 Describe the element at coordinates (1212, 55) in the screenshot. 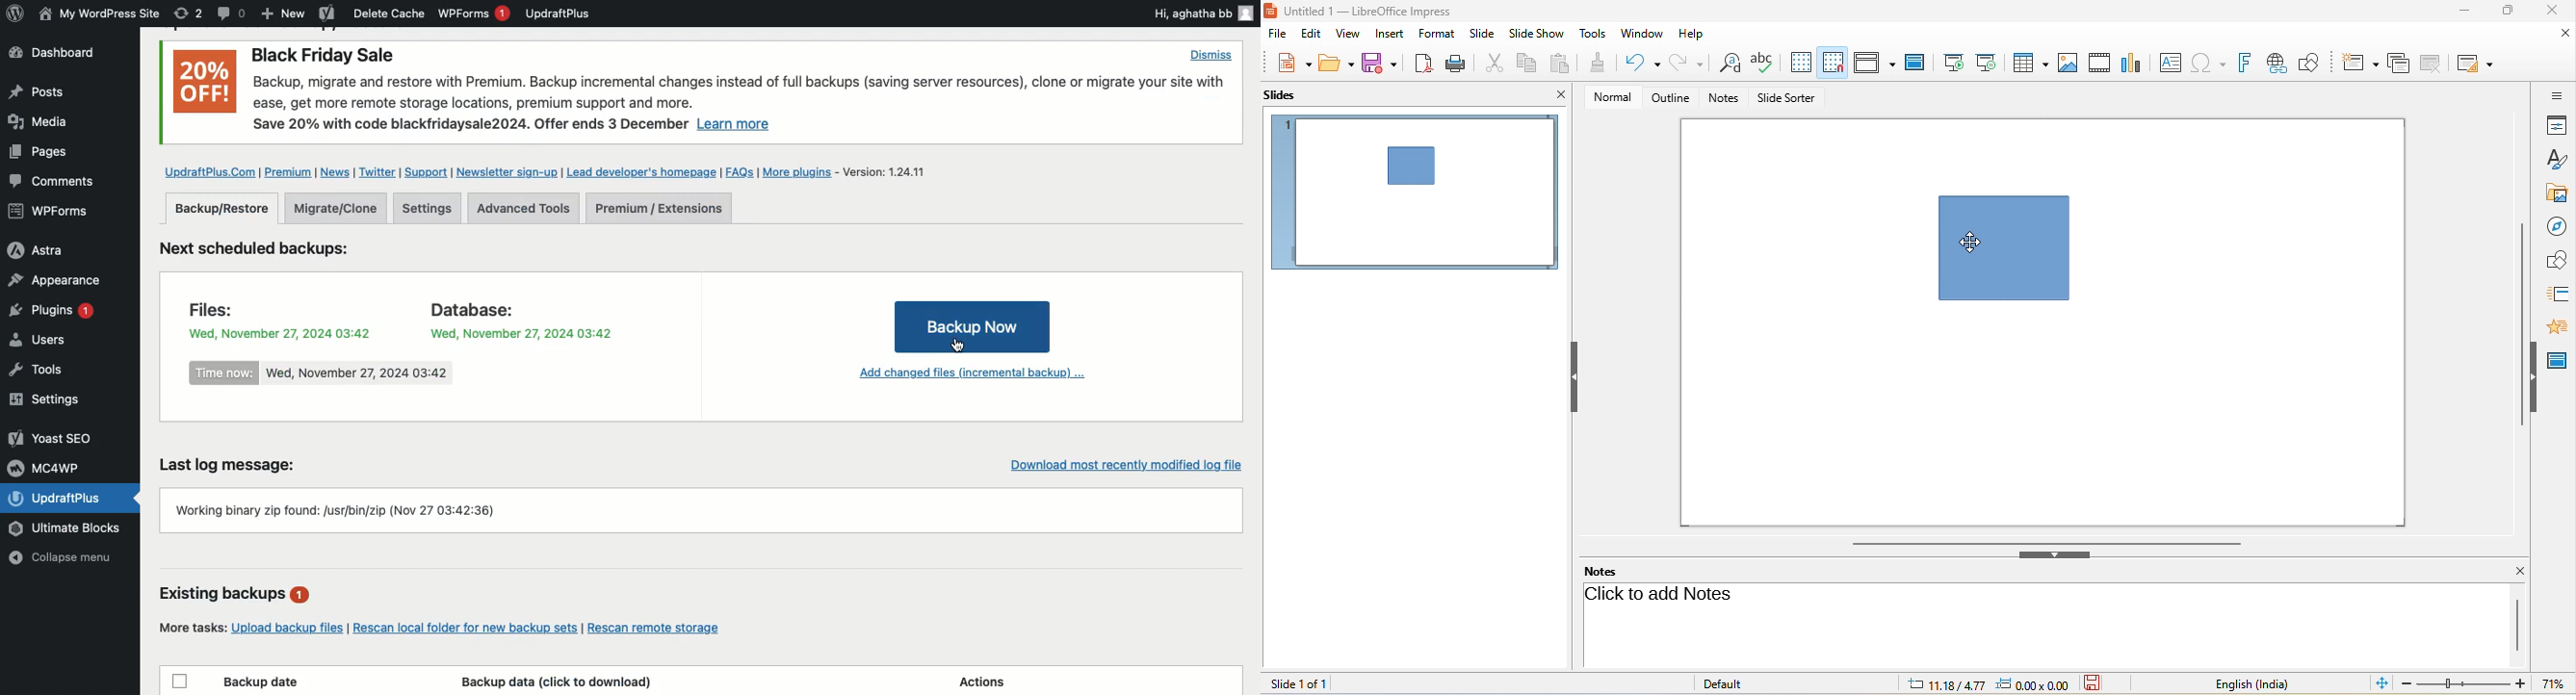

I see `Dismiss` at that location.